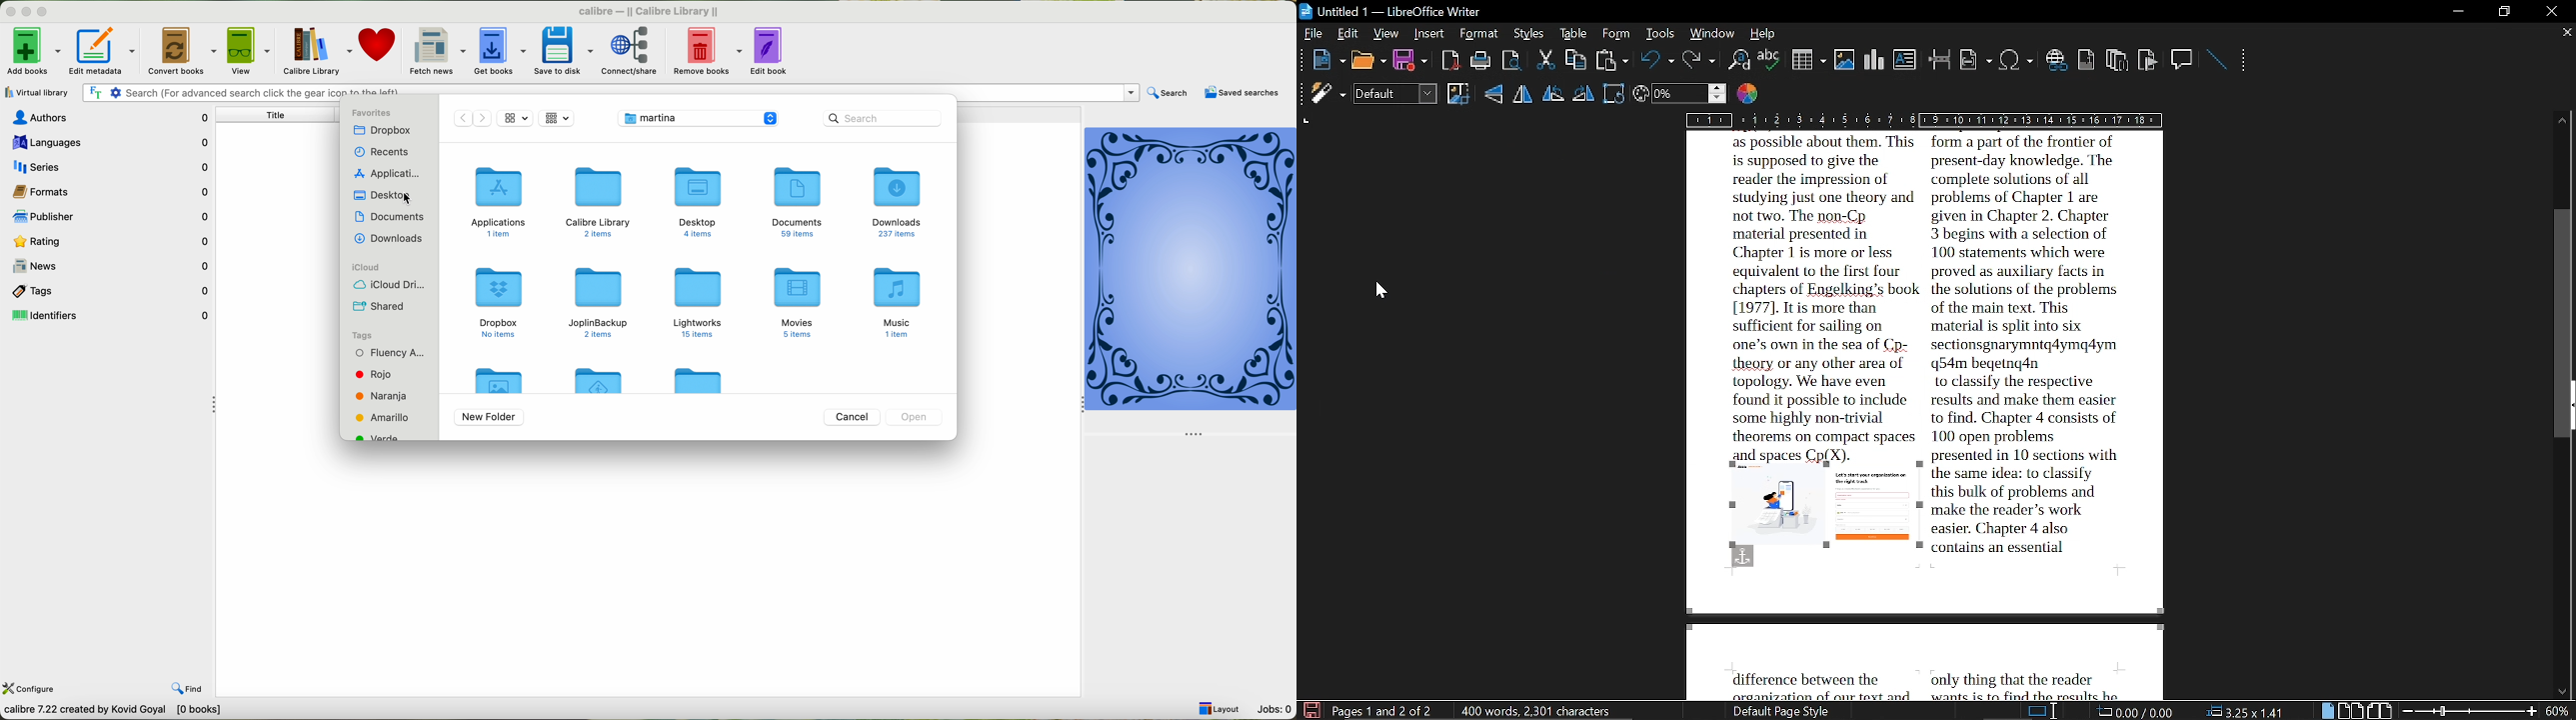 This screenshot has width=2576, height=728. Describe the element at coordinates (2553, 9) in the screenshot. I see `close` at that location.